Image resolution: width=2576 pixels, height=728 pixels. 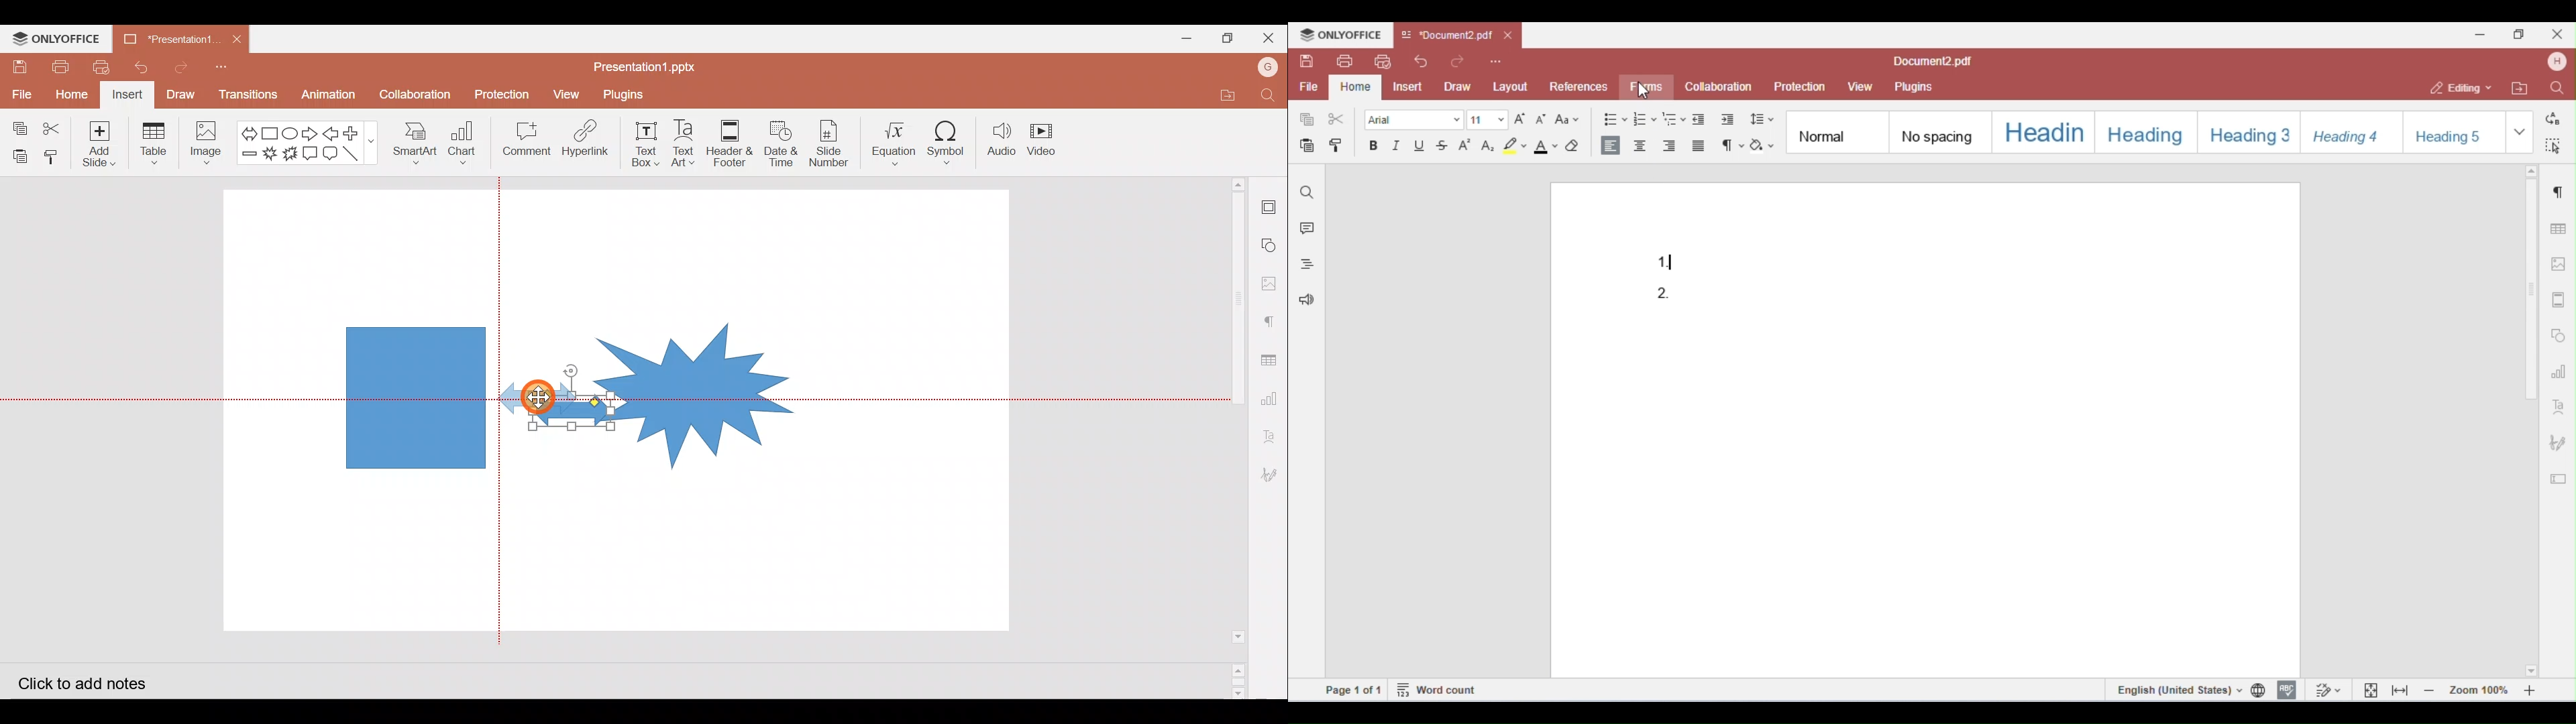 What do you see at coordinates (1273, 432) in the screenshot?
I see `Text Art settings` at bounding box center [1273, 432].